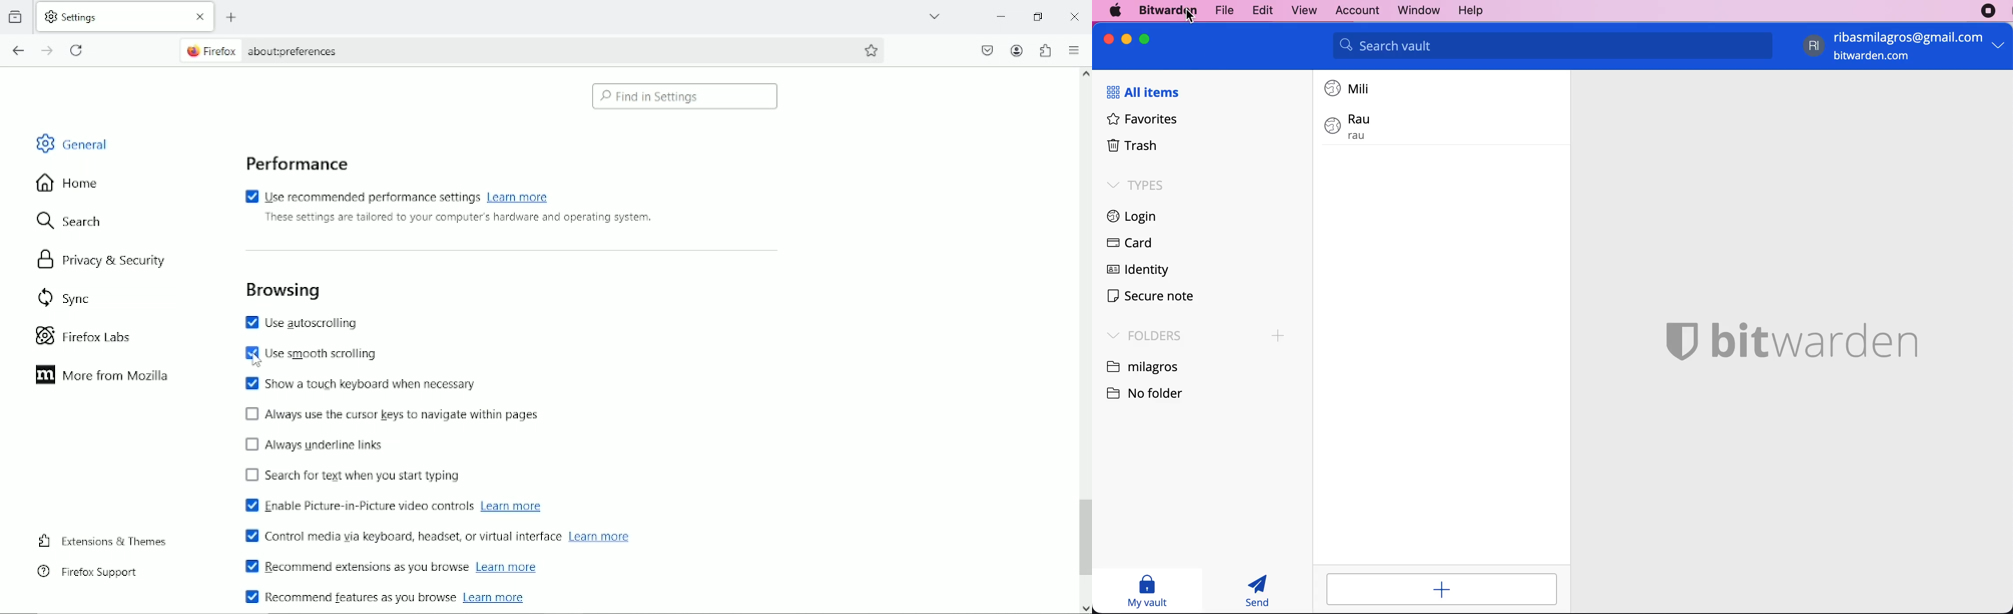  I want to click on close, so click(199, 18).